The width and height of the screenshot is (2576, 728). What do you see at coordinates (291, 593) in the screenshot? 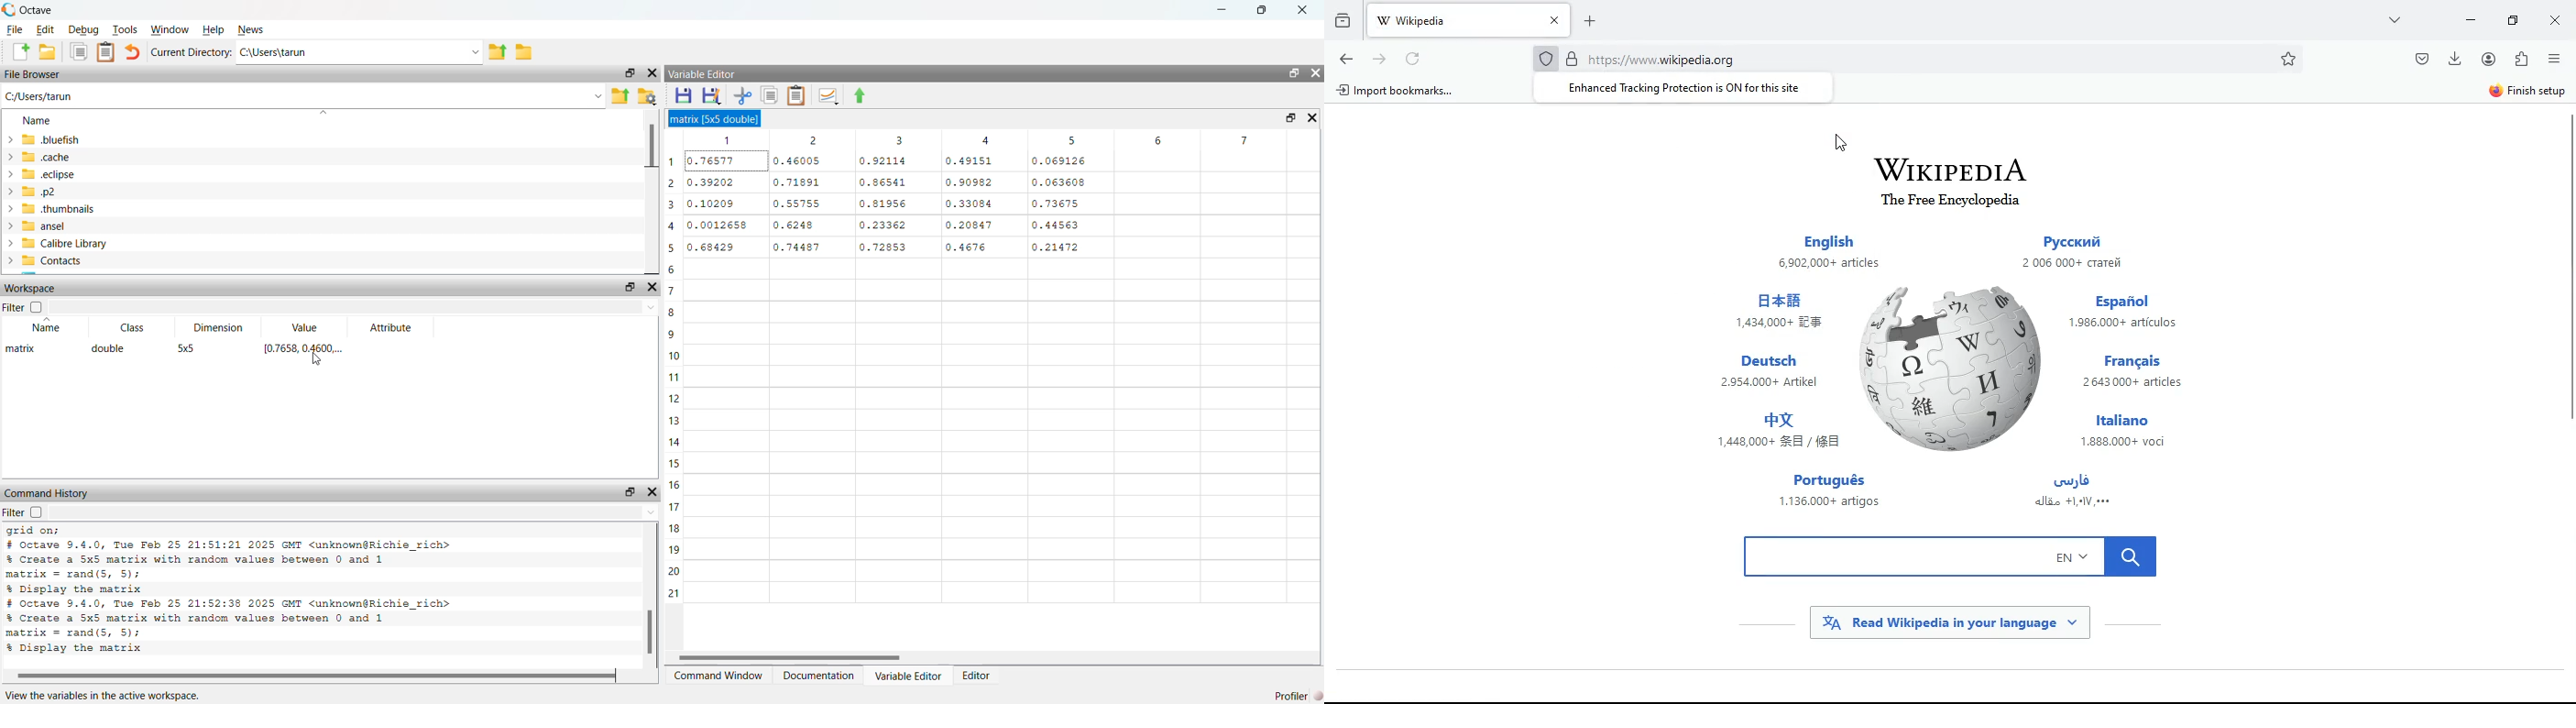
I see `xlabel('x values’);

ylabel ('y values');

% Display grid

grid on;

# octave 9.4.0, Tue Feb 25 21:51:21 2025 GMT <unknown@Richie_rich>
% Create a 5x5 matrix with random values between 0 and 1

matrix = rand(S, 5);

% Display the matrix

# octave 9.4.0, Tue Feb 25 21:52:38 2025 GMT <unknown@Richie_rich>` at bounding box center [291, 593].